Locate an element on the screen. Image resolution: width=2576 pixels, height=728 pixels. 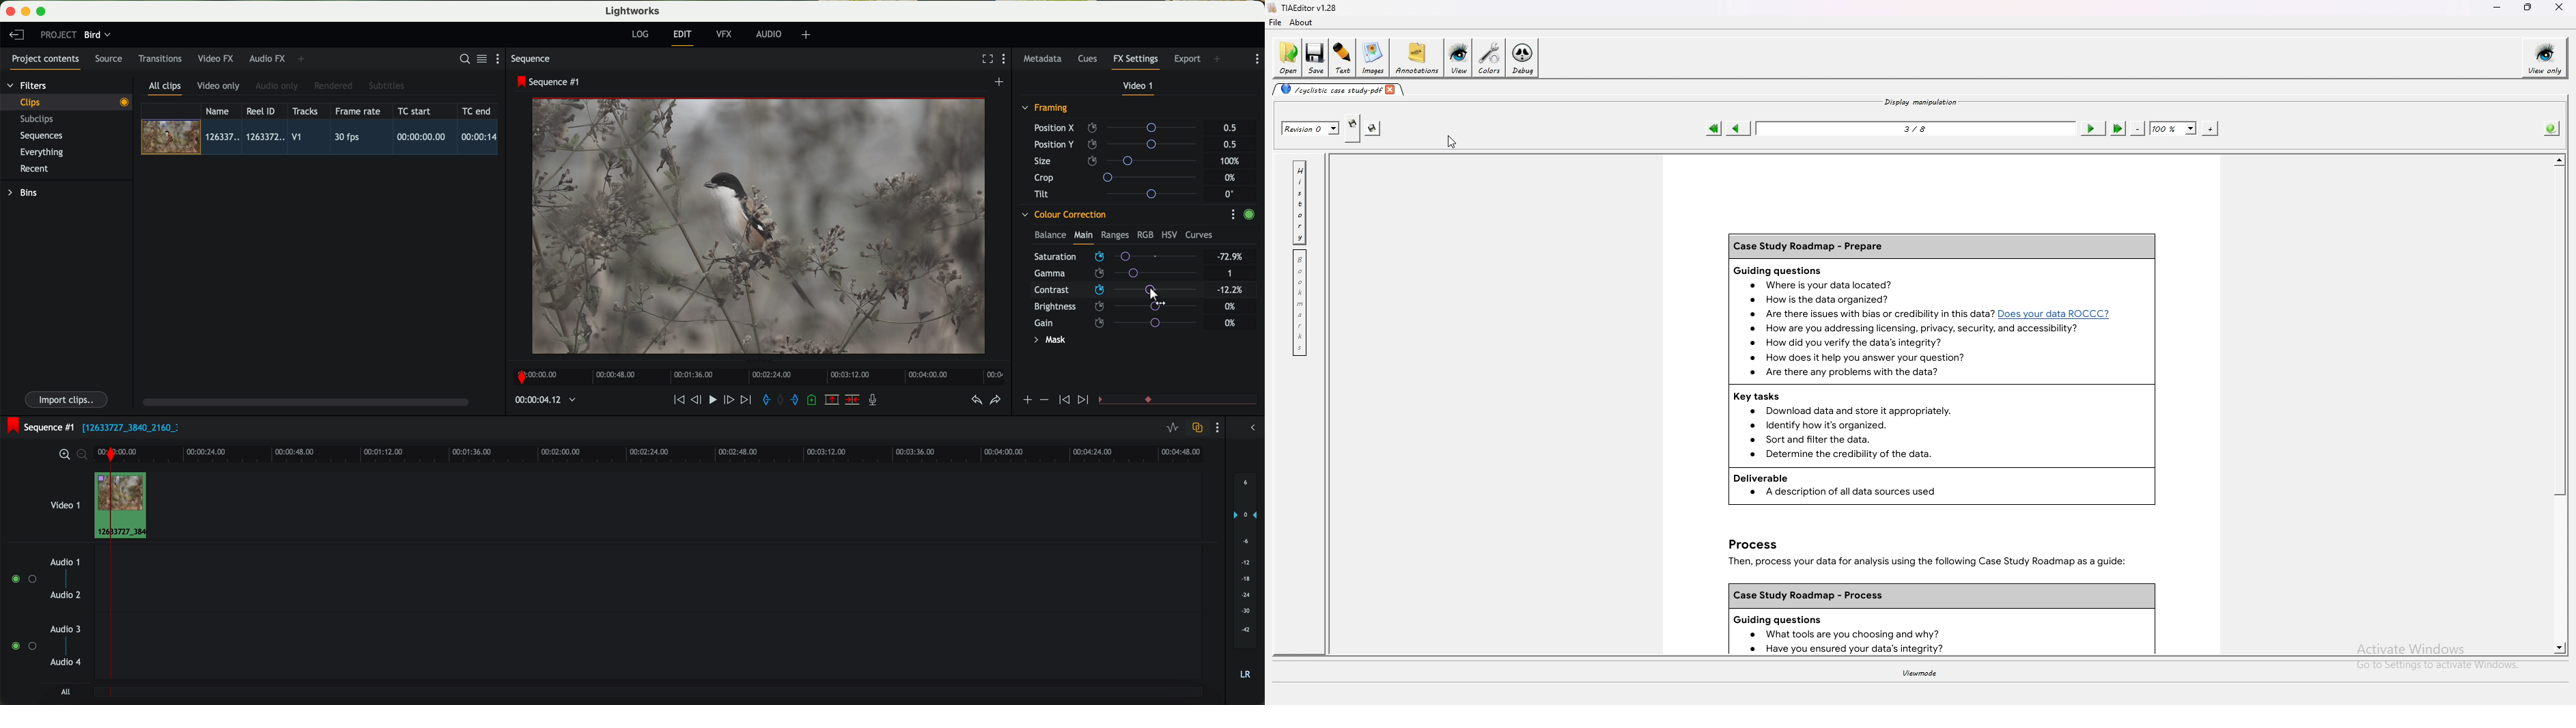
add 'in' mark is located at coordinates (764, 401).